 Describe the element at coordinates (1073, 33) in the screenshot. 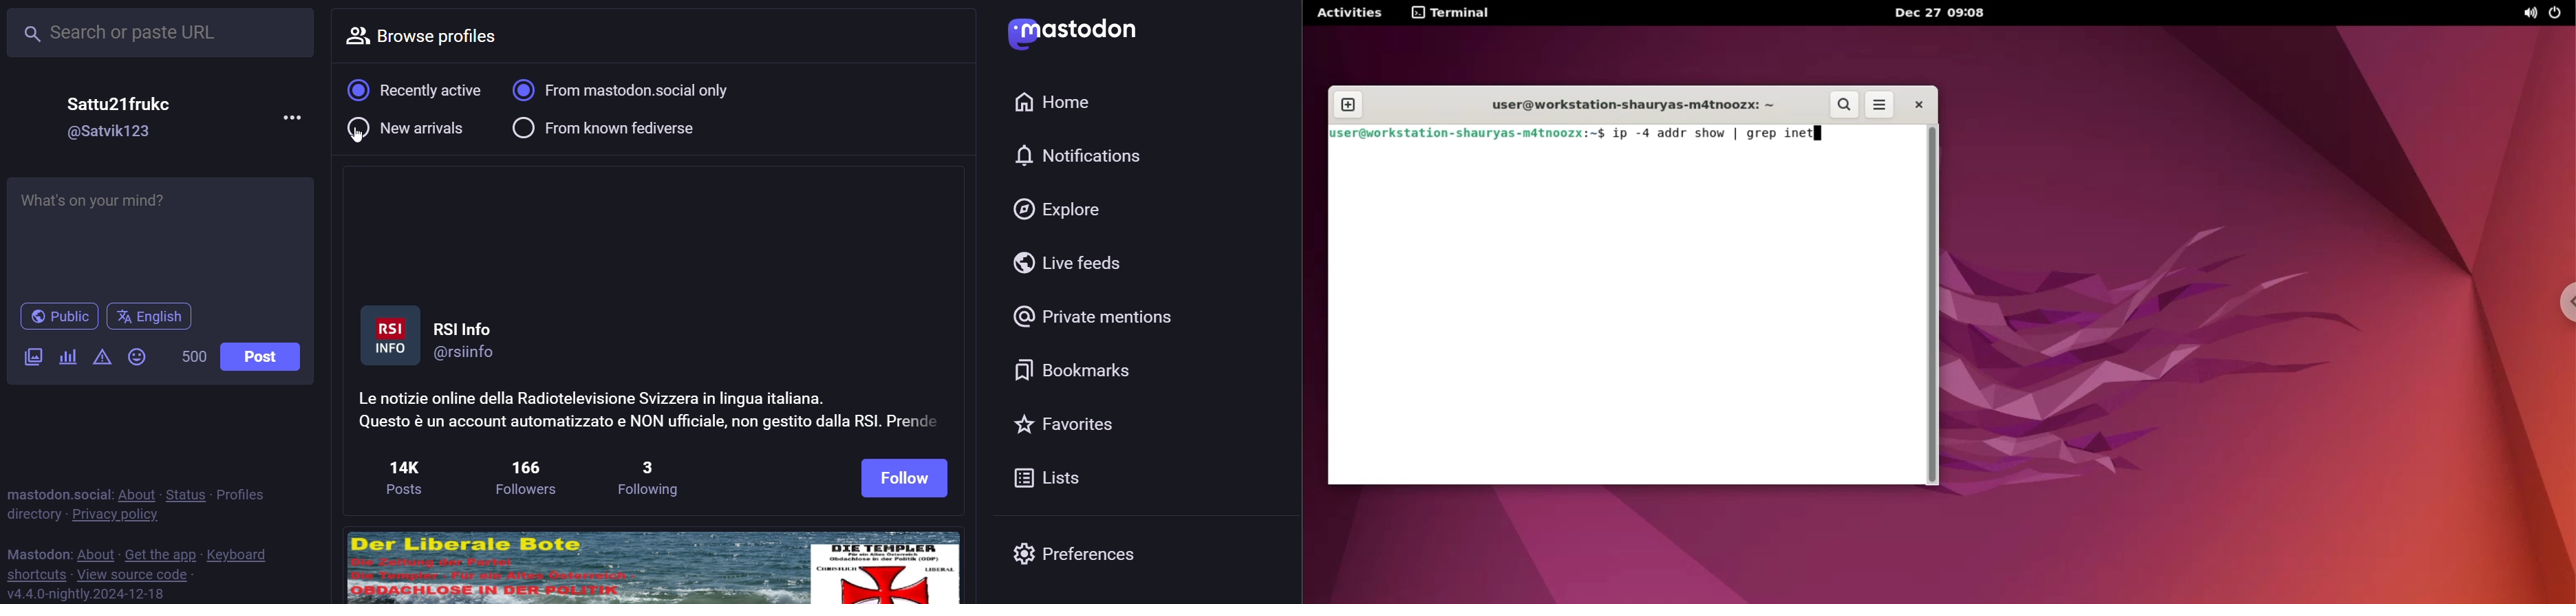

I see `mastodon` at that location.